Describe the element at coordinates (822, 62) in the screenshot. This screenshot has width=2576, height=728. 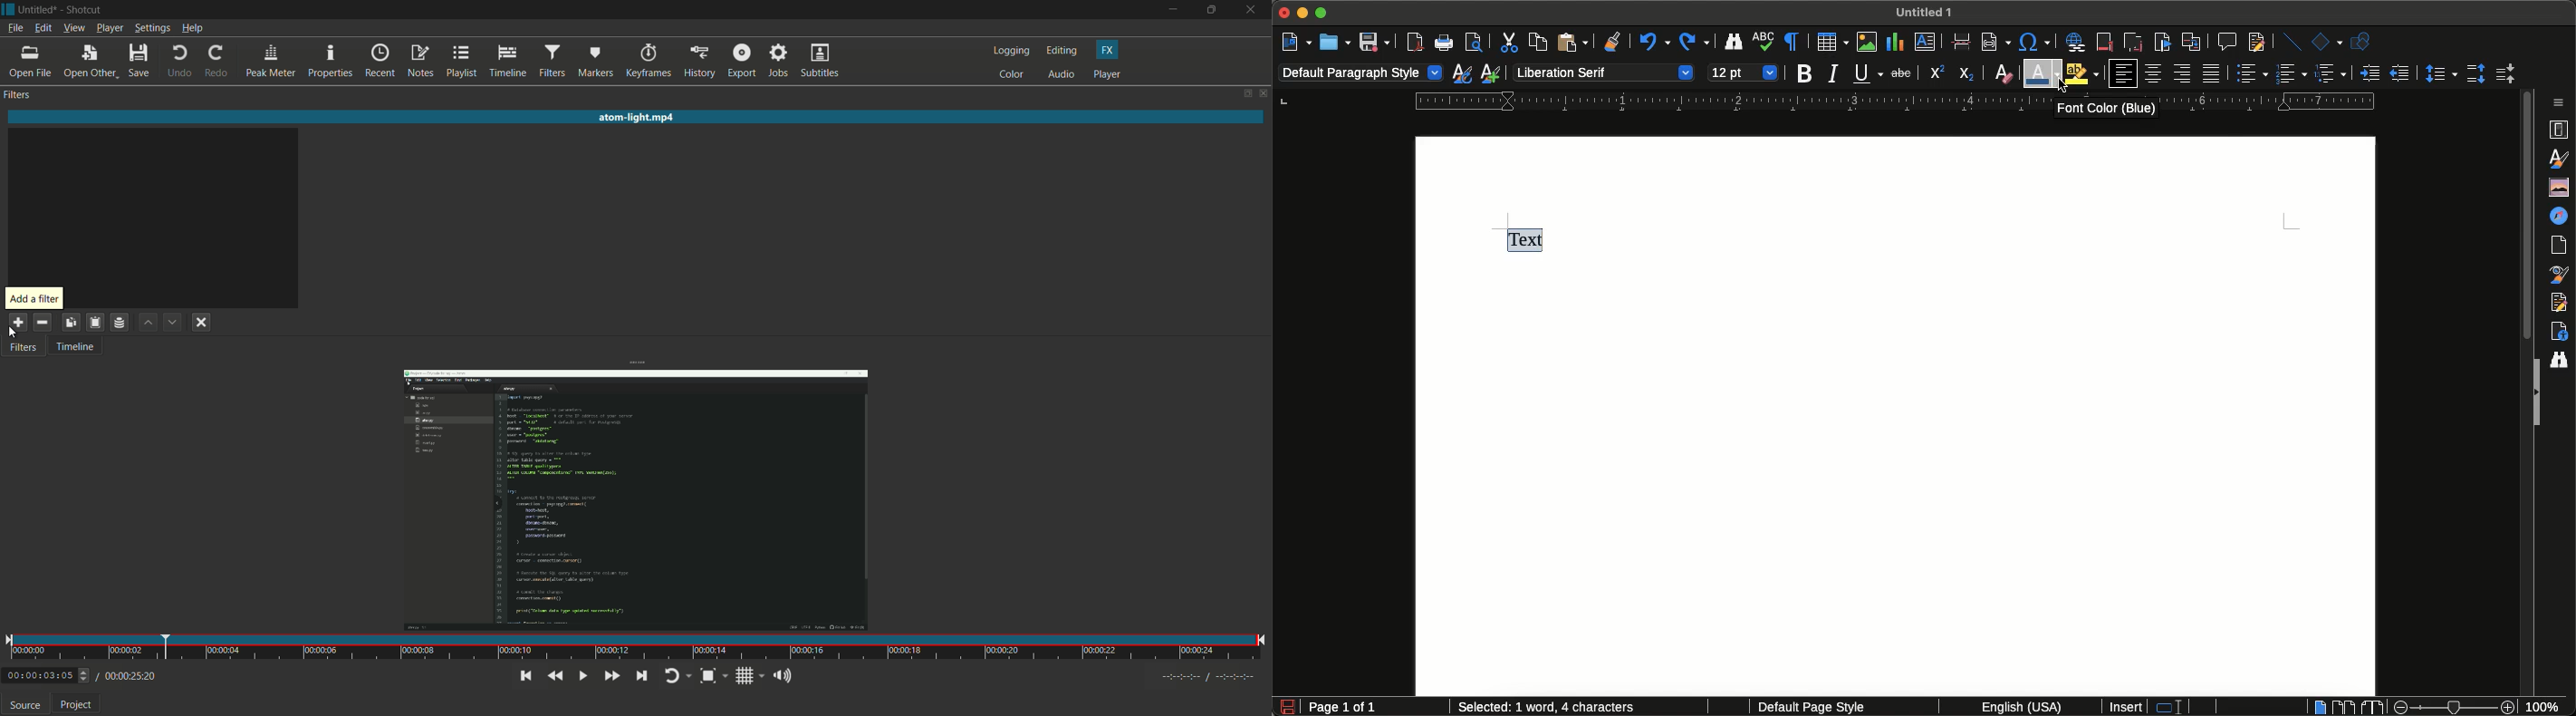
I see `subtitles` at that location.